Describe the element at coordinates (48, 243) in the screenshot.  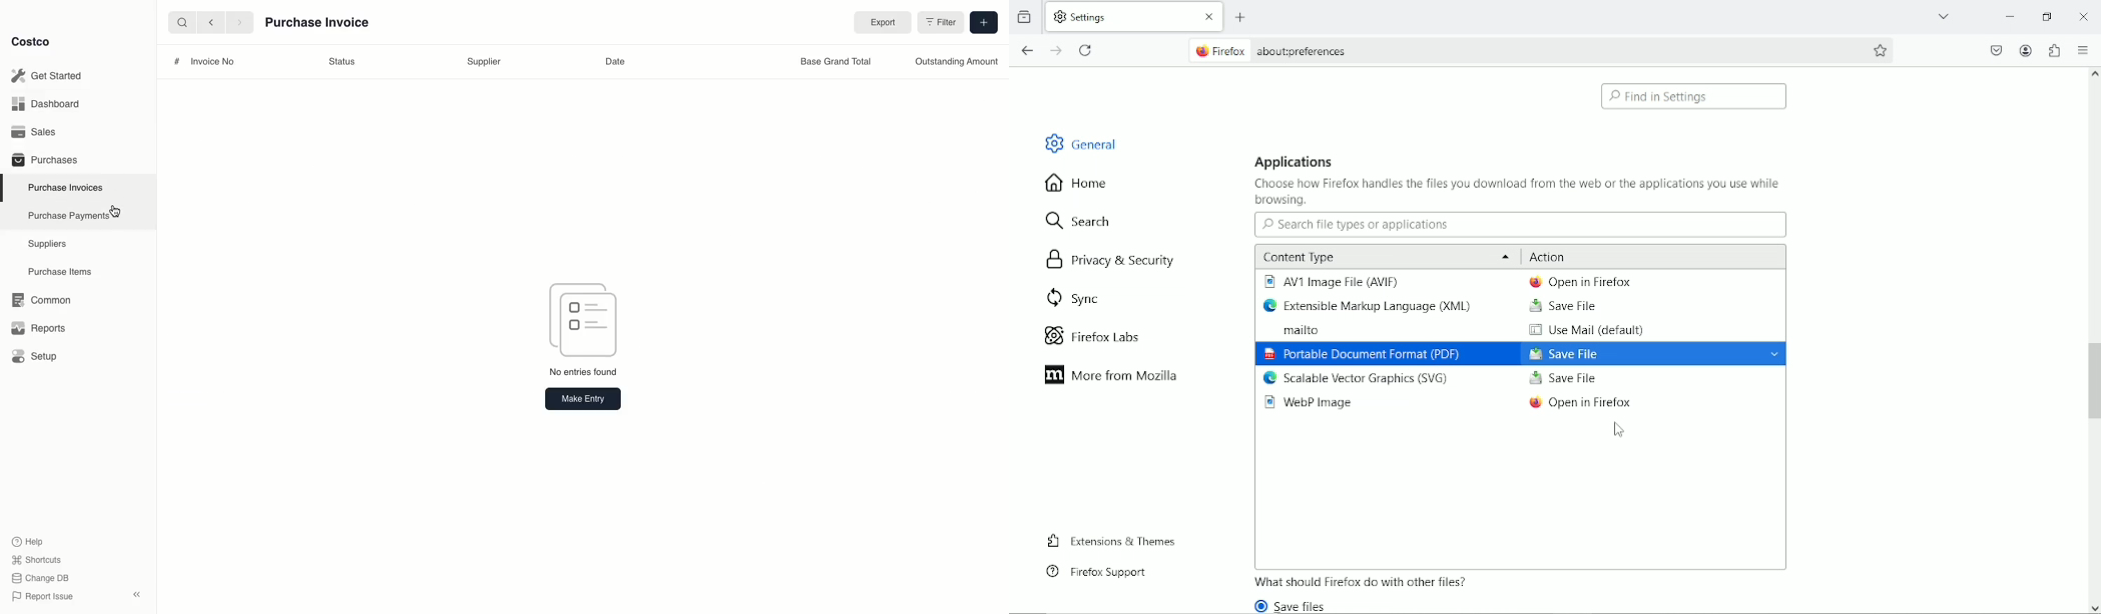
I see `Suppliers` at that location.